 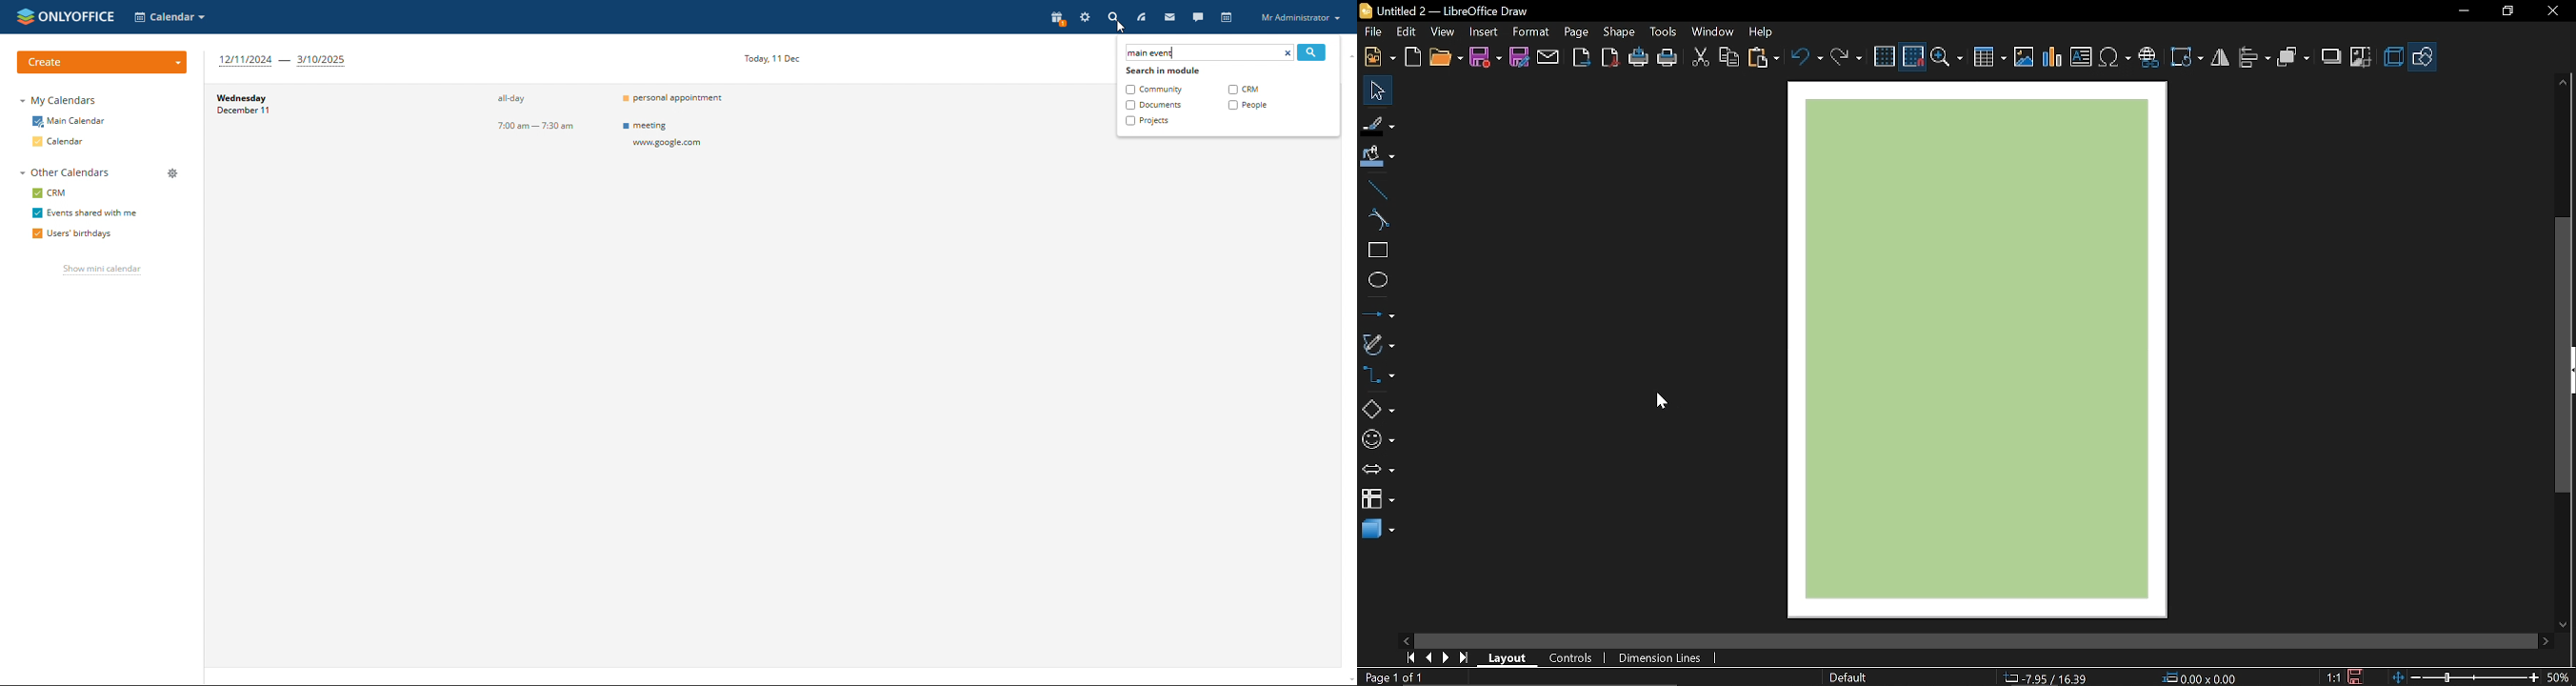 What do you see at coordinates (1485, 58) in the screenshot?
I see `Save` at bounding box center [1485, 58].